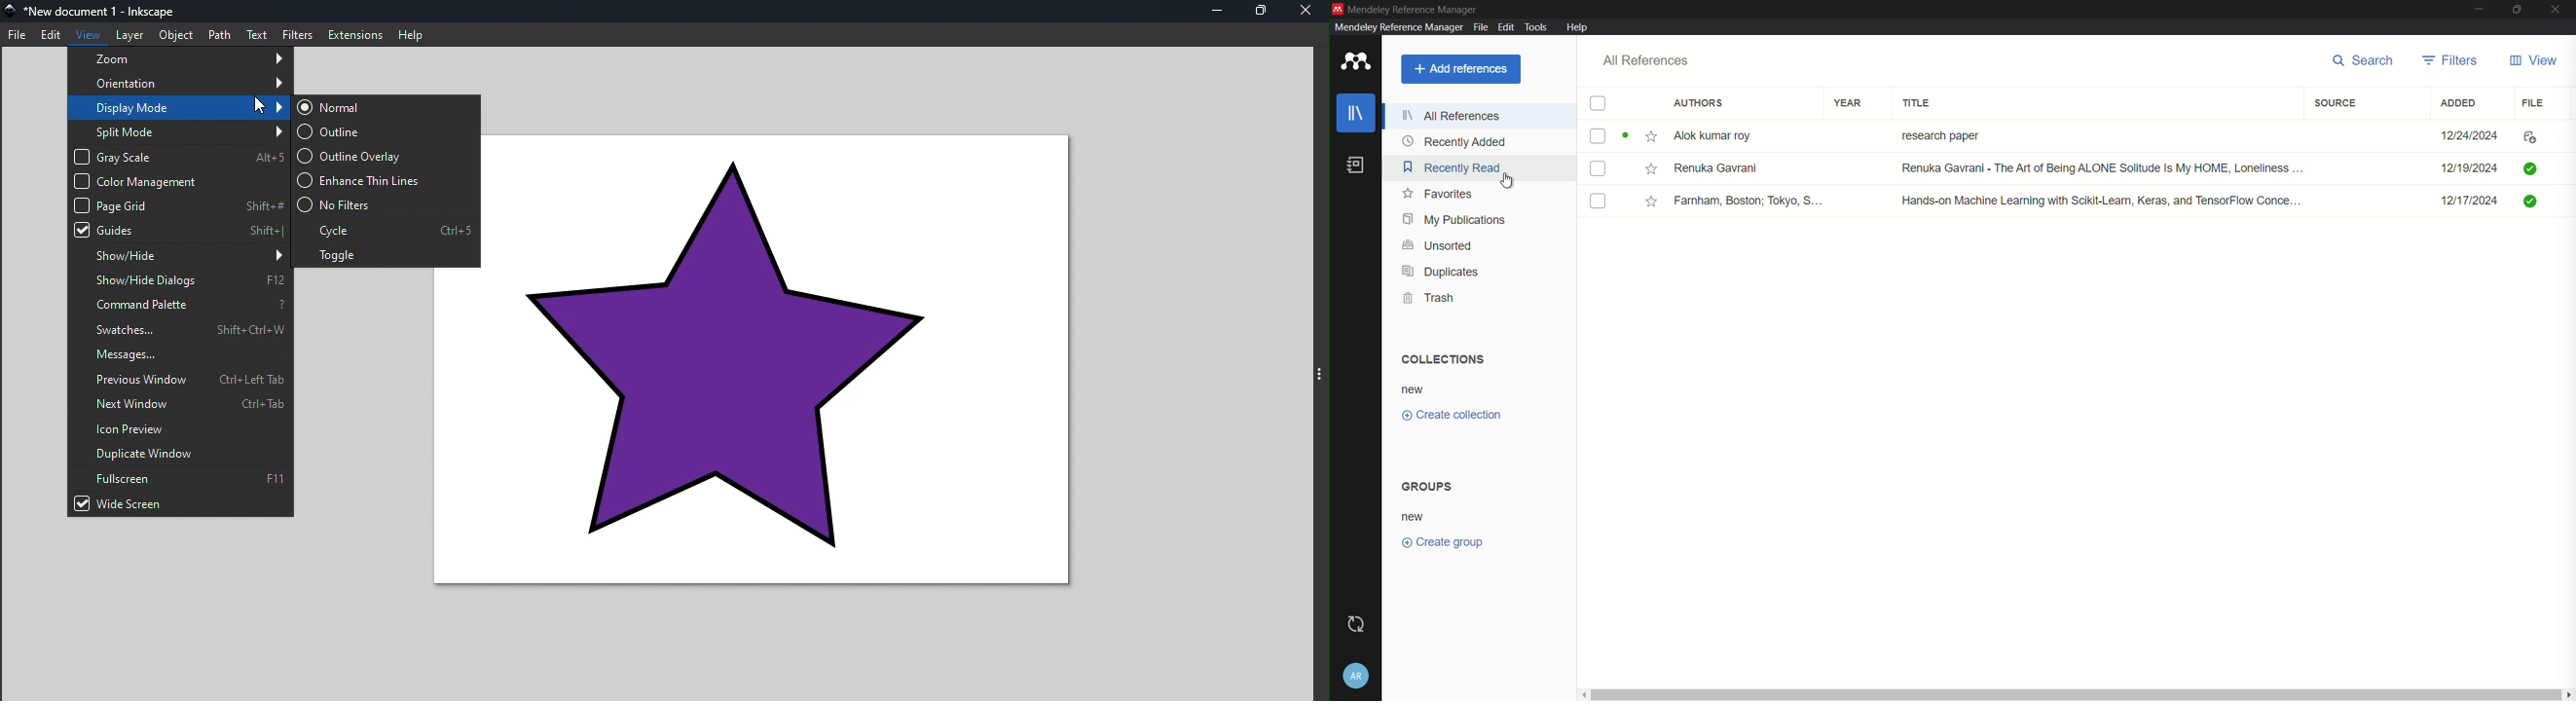 The width and height of the screenshot is (2576, 728). What do you see at coordinates (2516, 8) in the screenshot?
I see `maximize` at bounding box center [2516, 8].